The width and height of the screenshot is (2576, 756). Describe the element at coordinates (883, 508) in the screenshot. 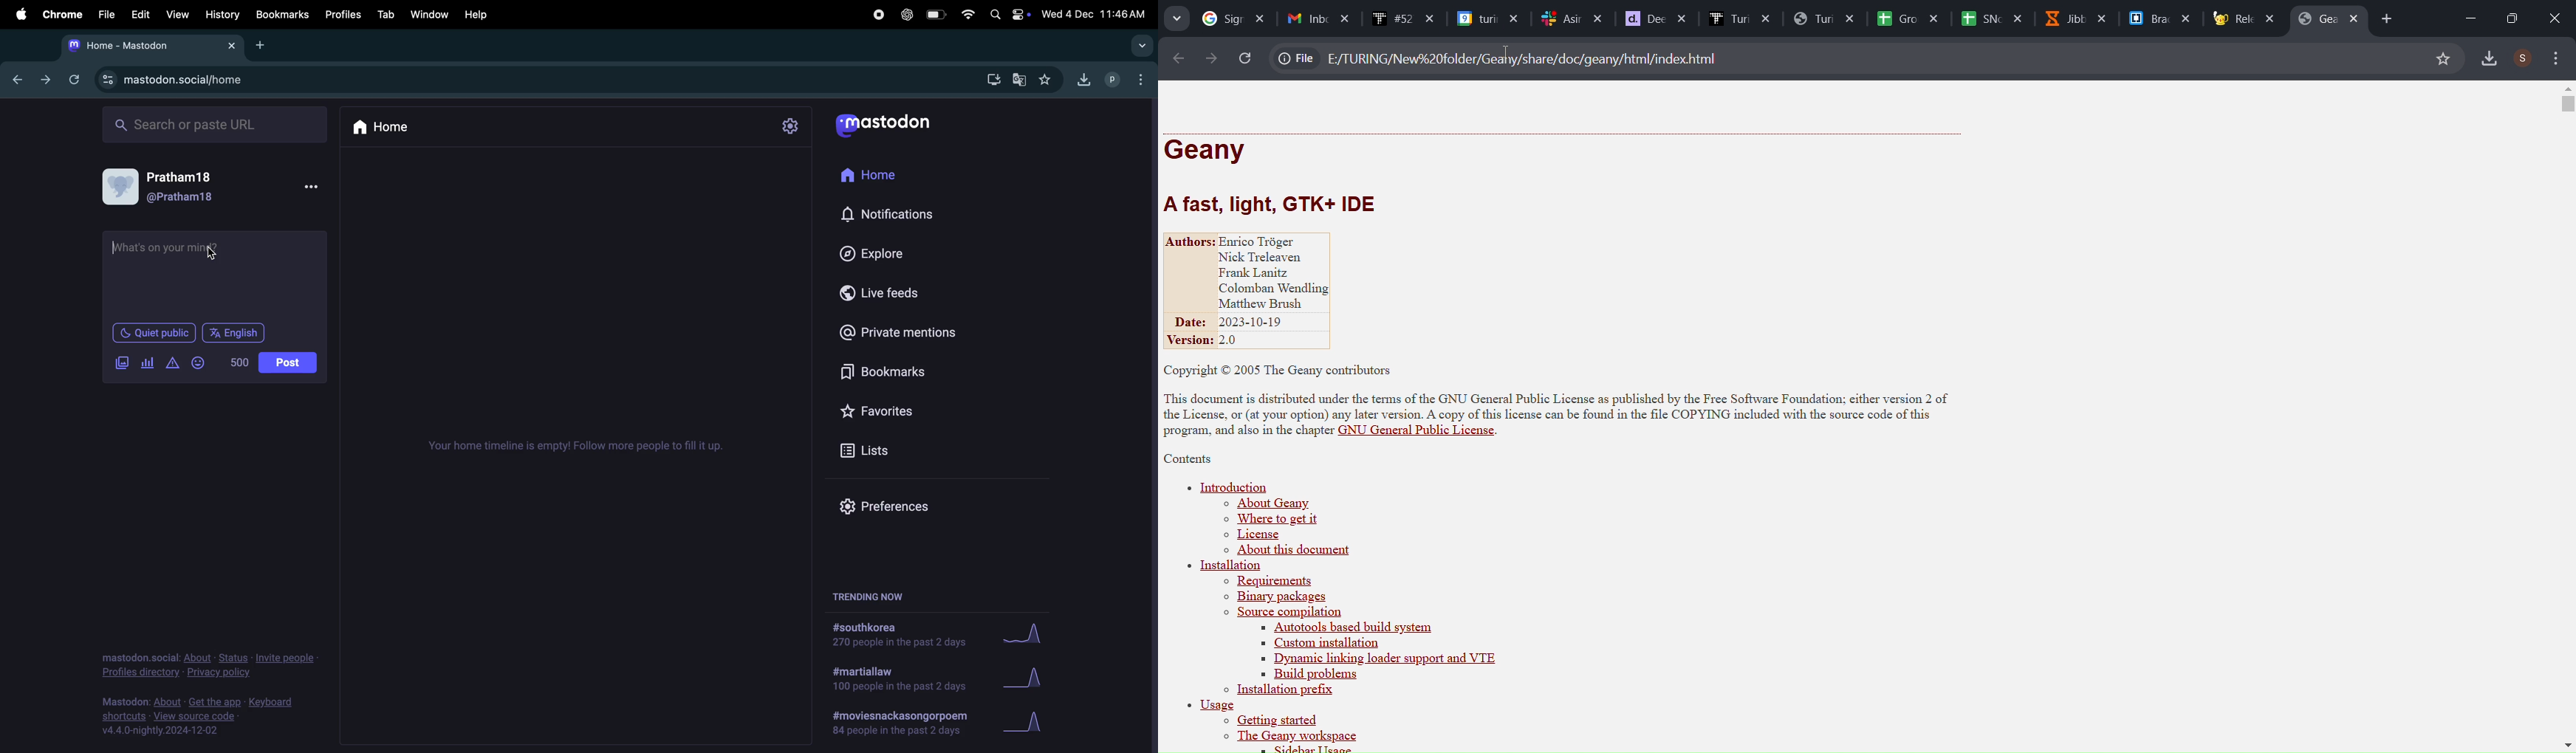

I see `preferences` at that location.